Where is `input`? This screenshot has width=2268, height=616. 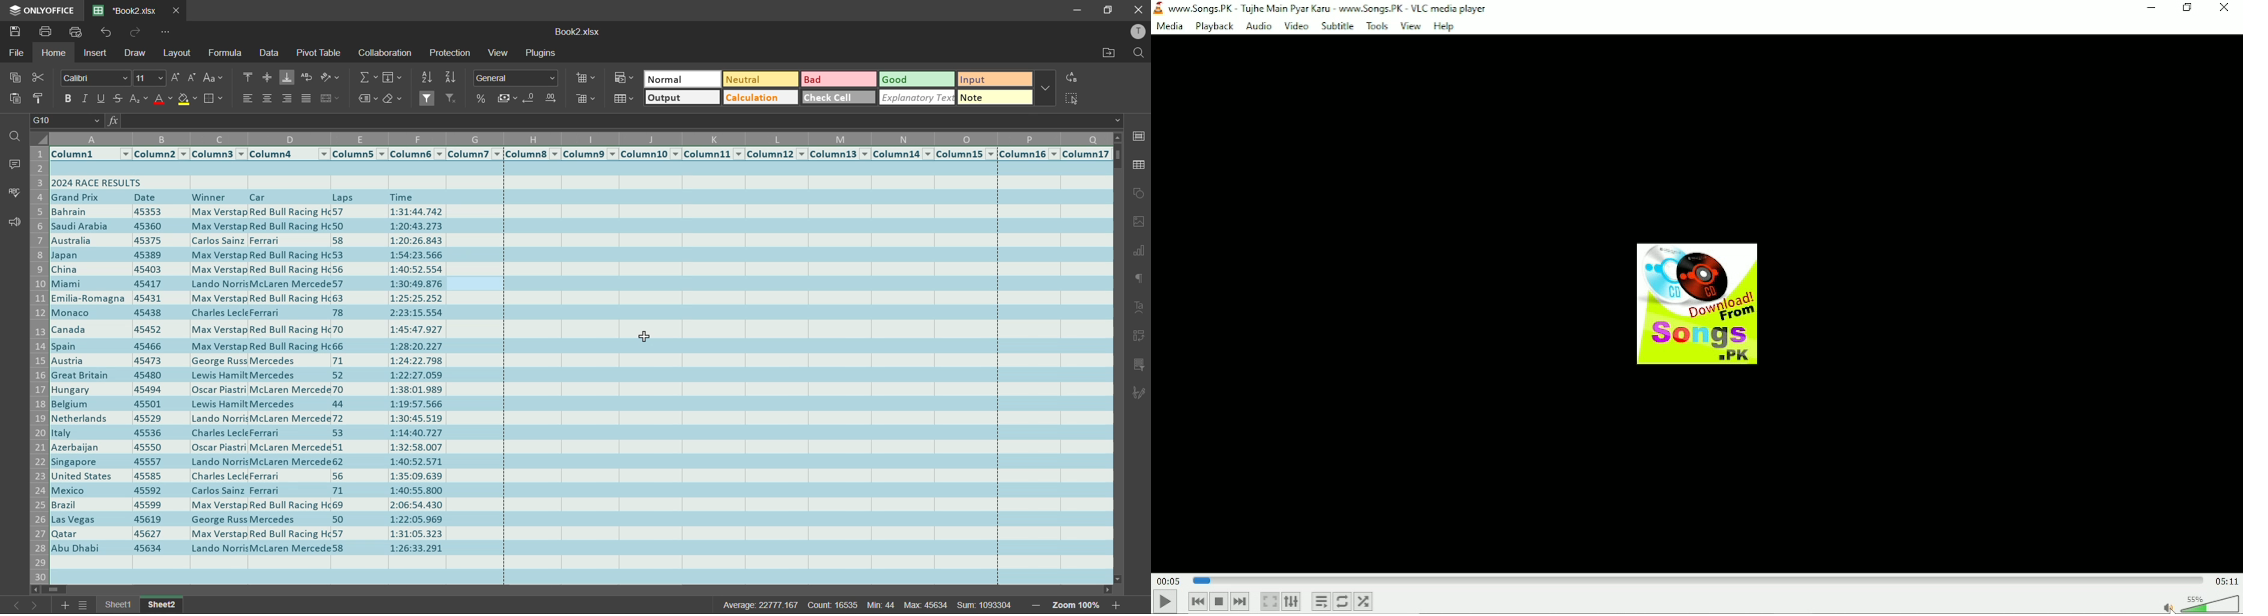 input is located at coordinates (993, 81).